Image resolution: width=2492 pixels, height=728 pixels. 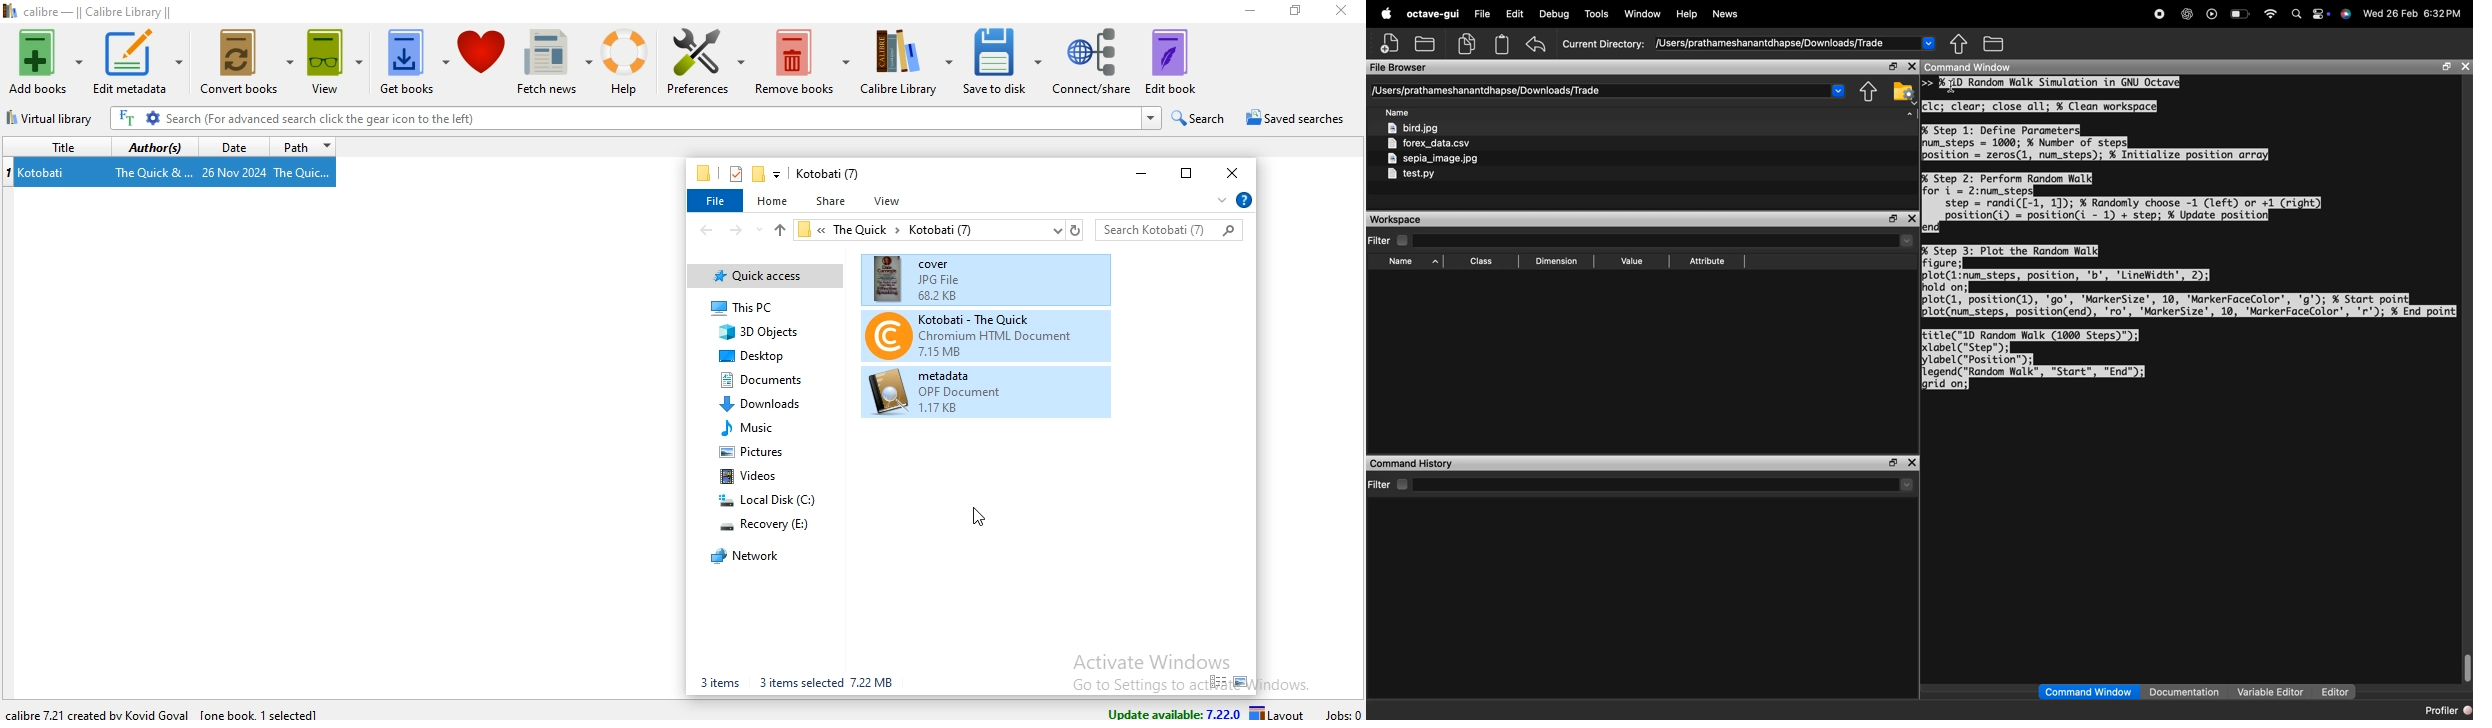 What do you see at coordinates (481, 61) in the screenshot?
I see `donate to calibre` at bounding box center [481, 61].